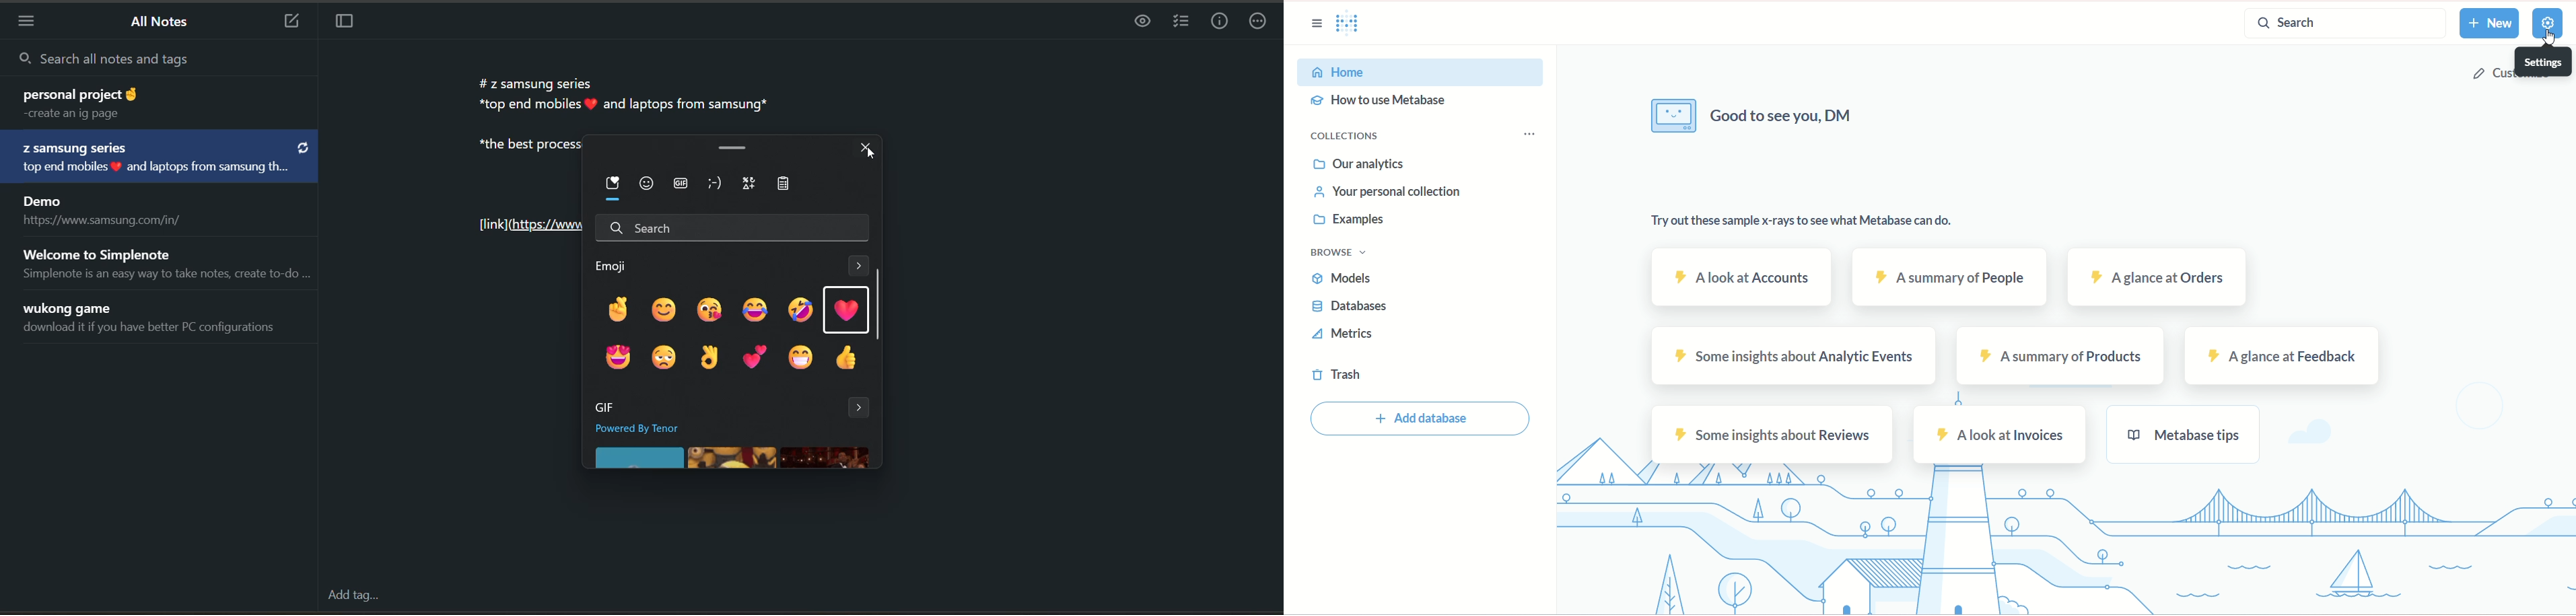  Describe the element at coordinates (711, 358) in the screenshot. I see `emoji 9` at that location.